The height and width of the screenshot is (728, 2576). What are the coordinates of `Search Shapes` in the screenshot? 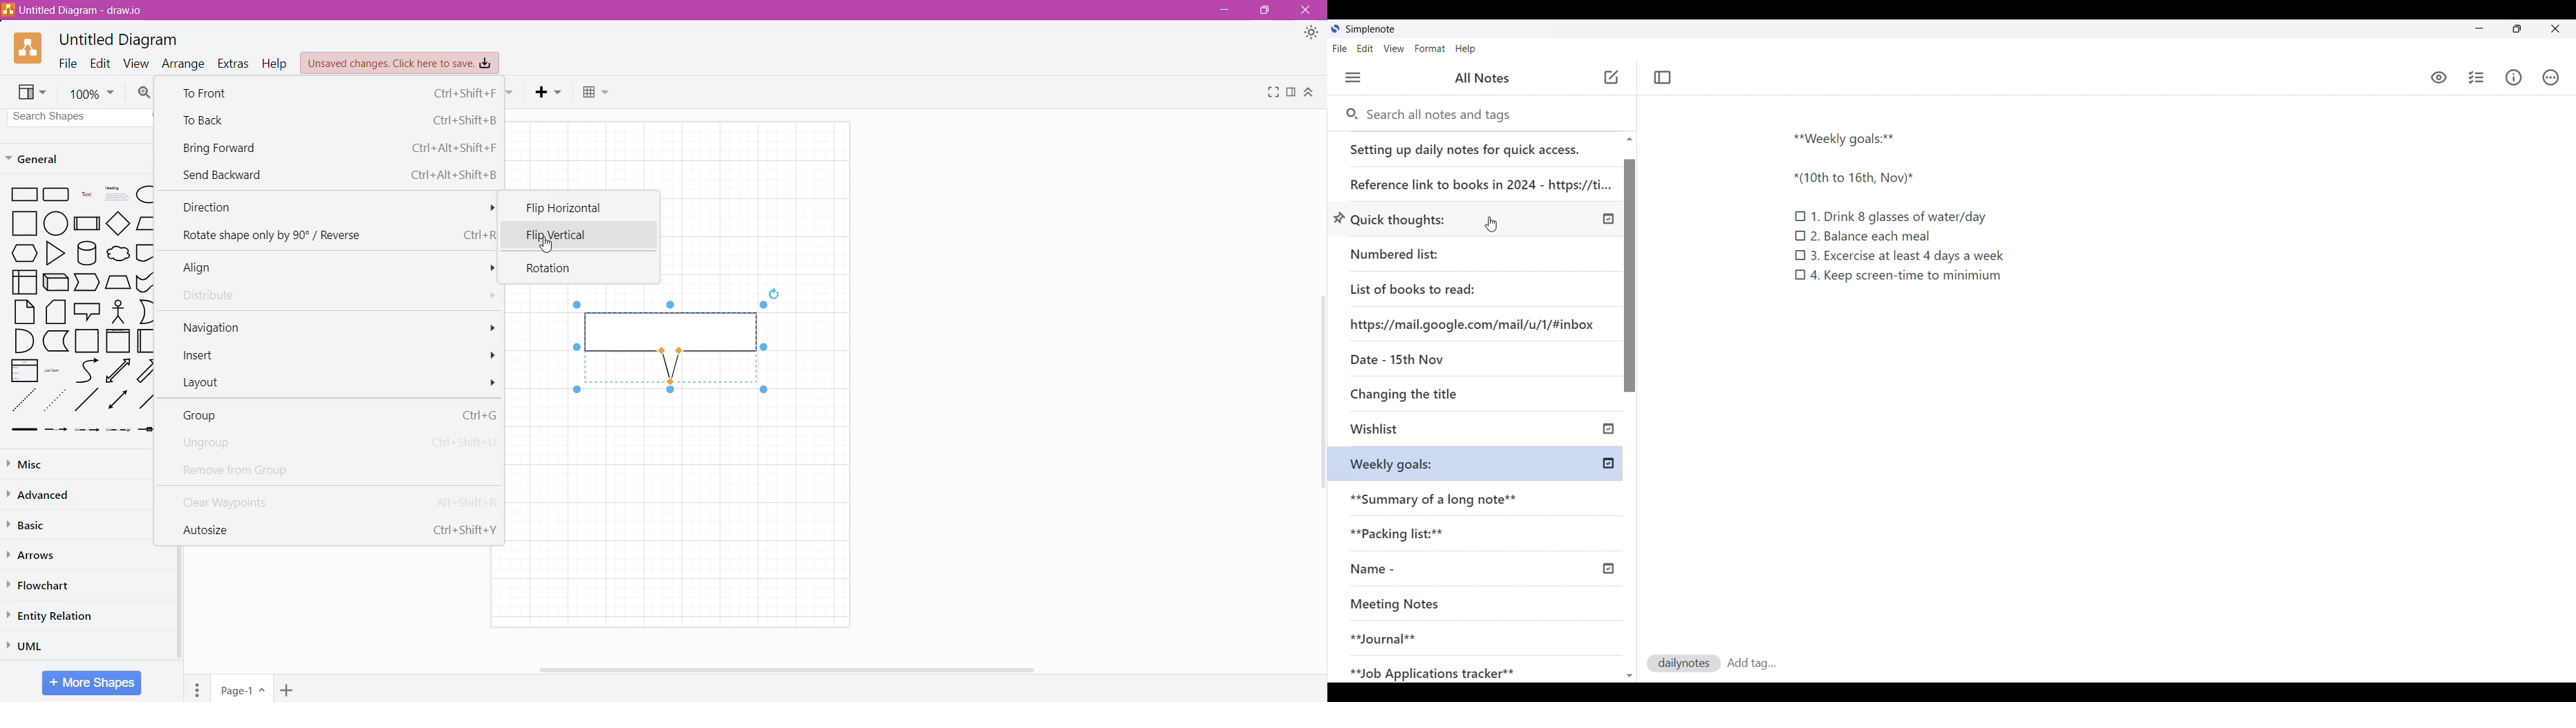 It's located at (81, 117).